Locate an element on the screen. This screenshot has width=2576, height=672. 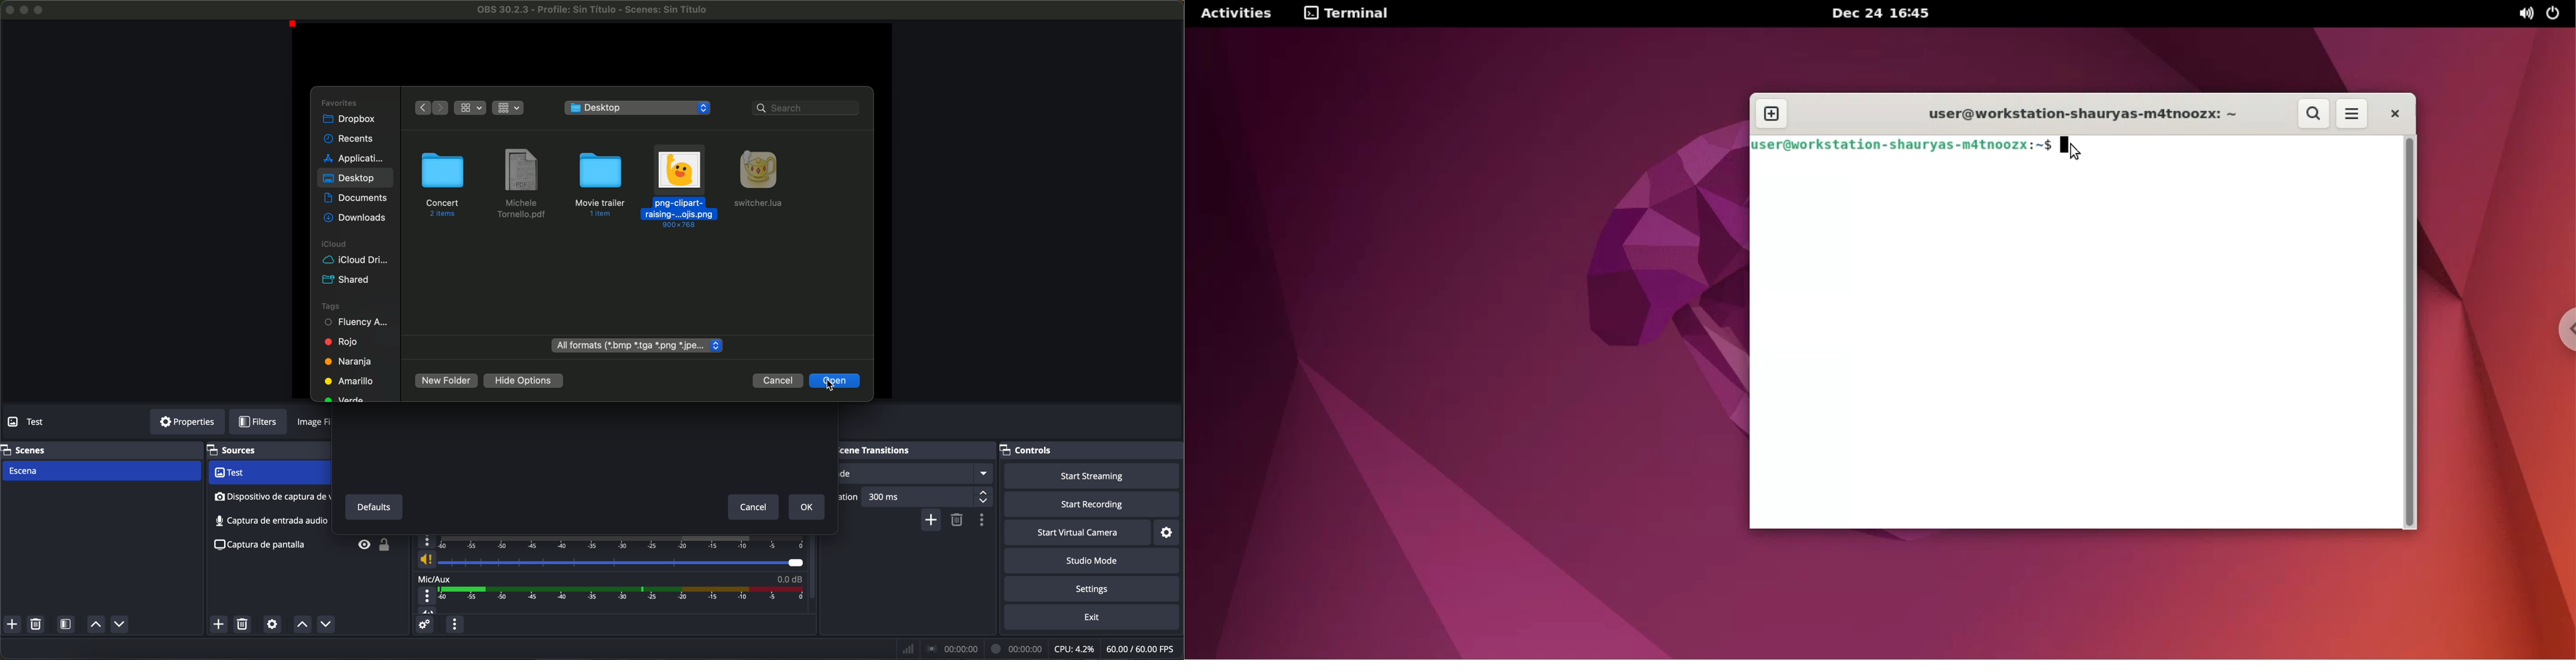
shared is located at coordinates (344, 280).